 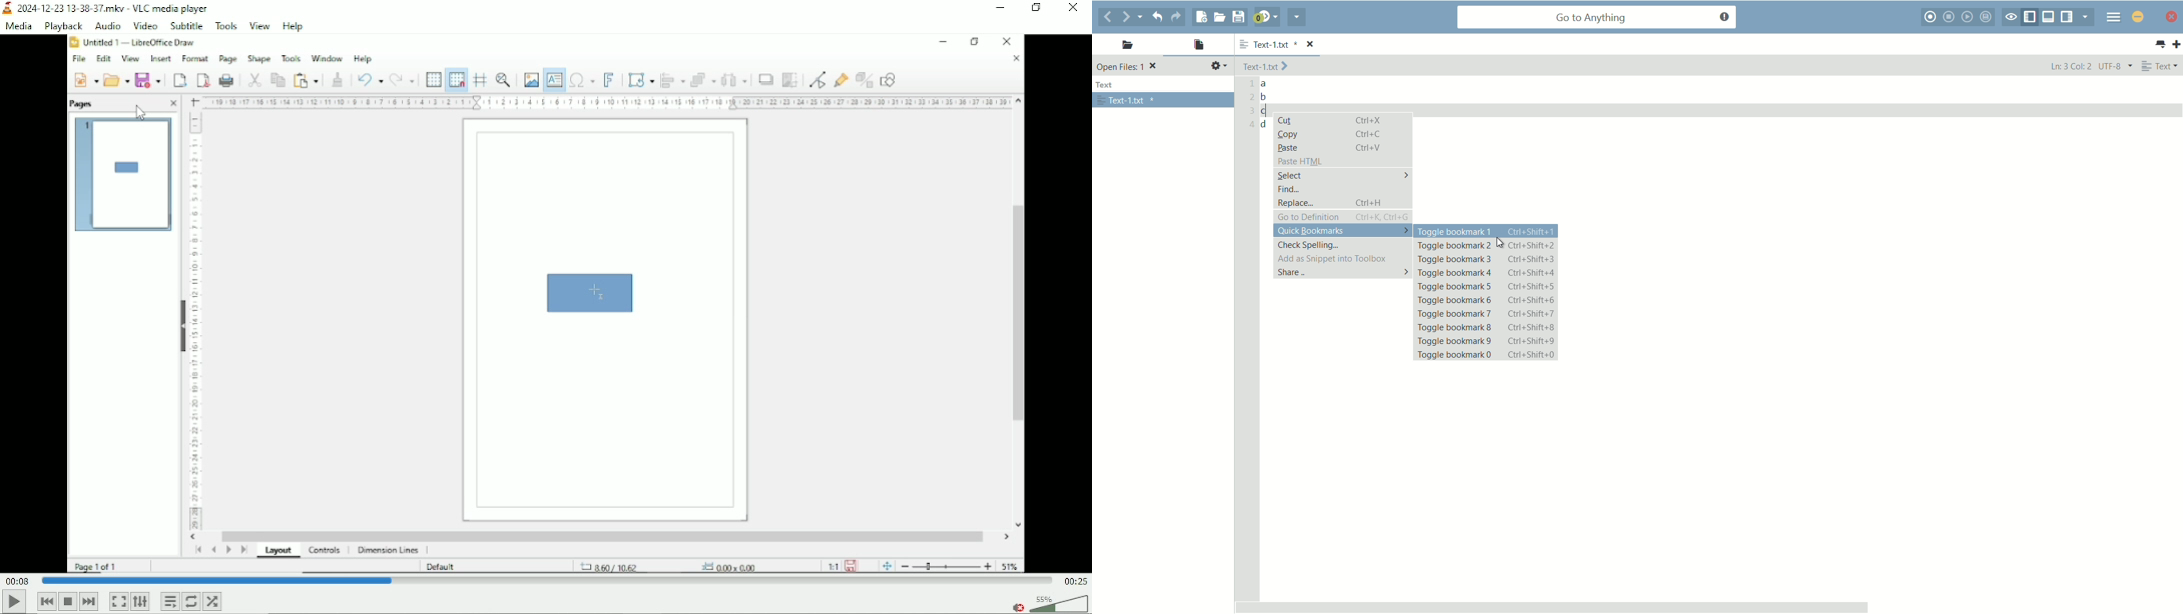 What do you see at coordinates (2161, 44) in the screenshot?
I see `all tabs` at bounding box center [2161, 44].